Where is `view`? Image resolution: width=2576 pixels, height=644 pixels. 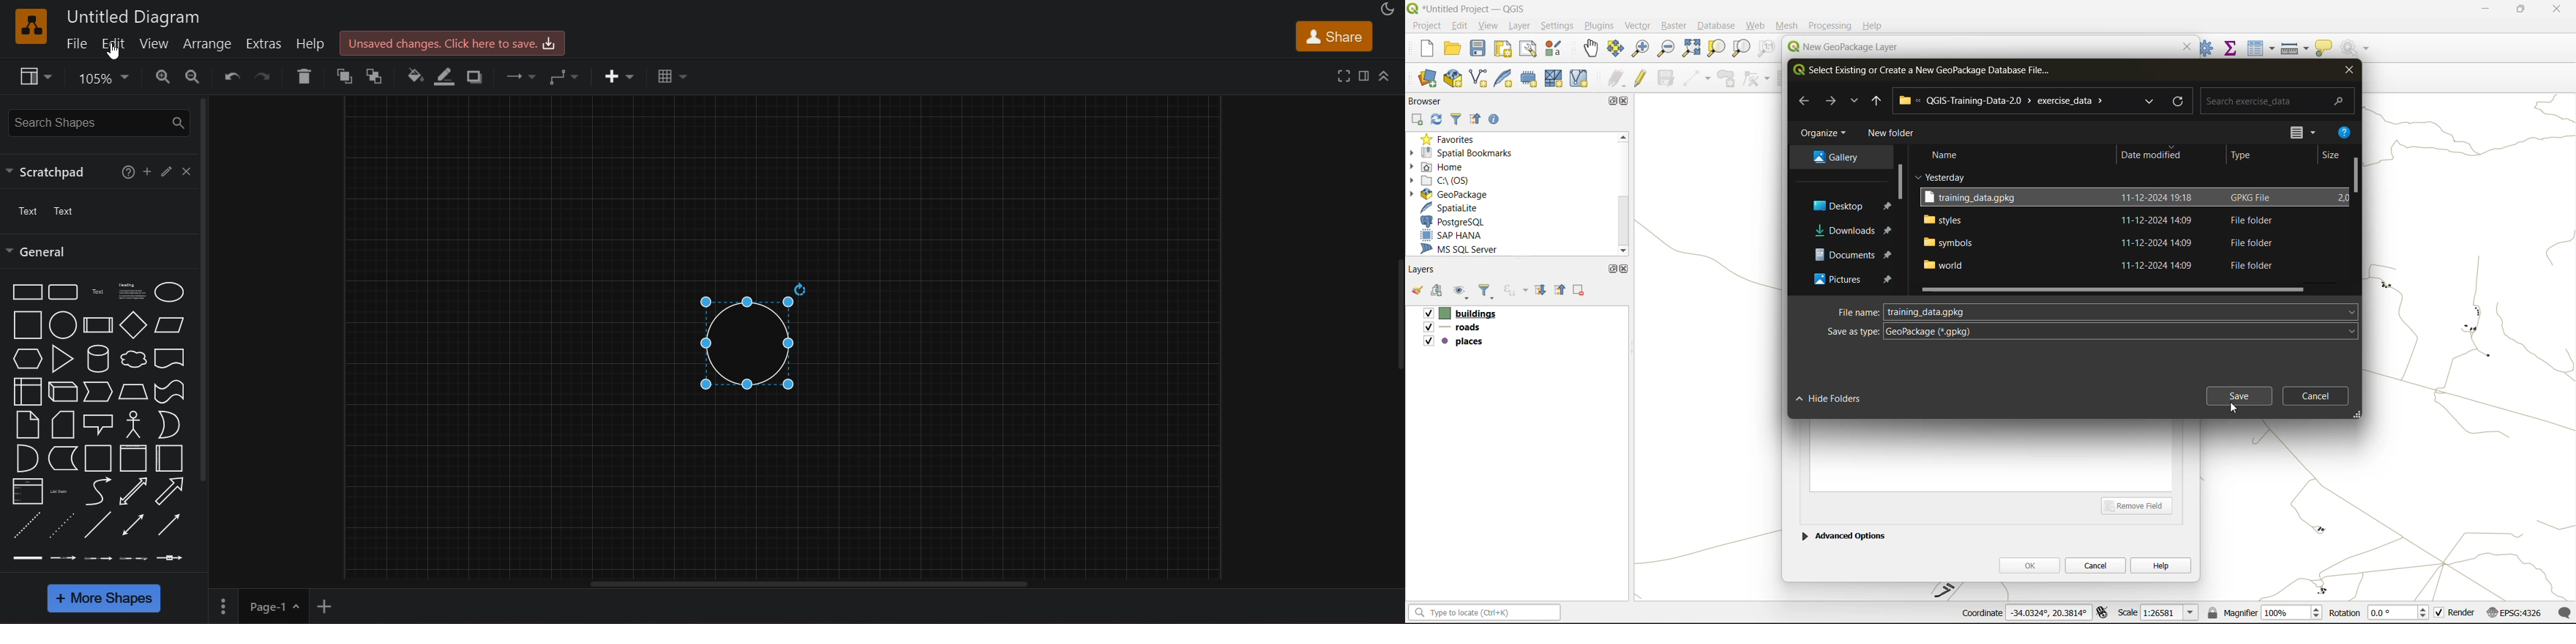 view is located at coordinates (155, 42).